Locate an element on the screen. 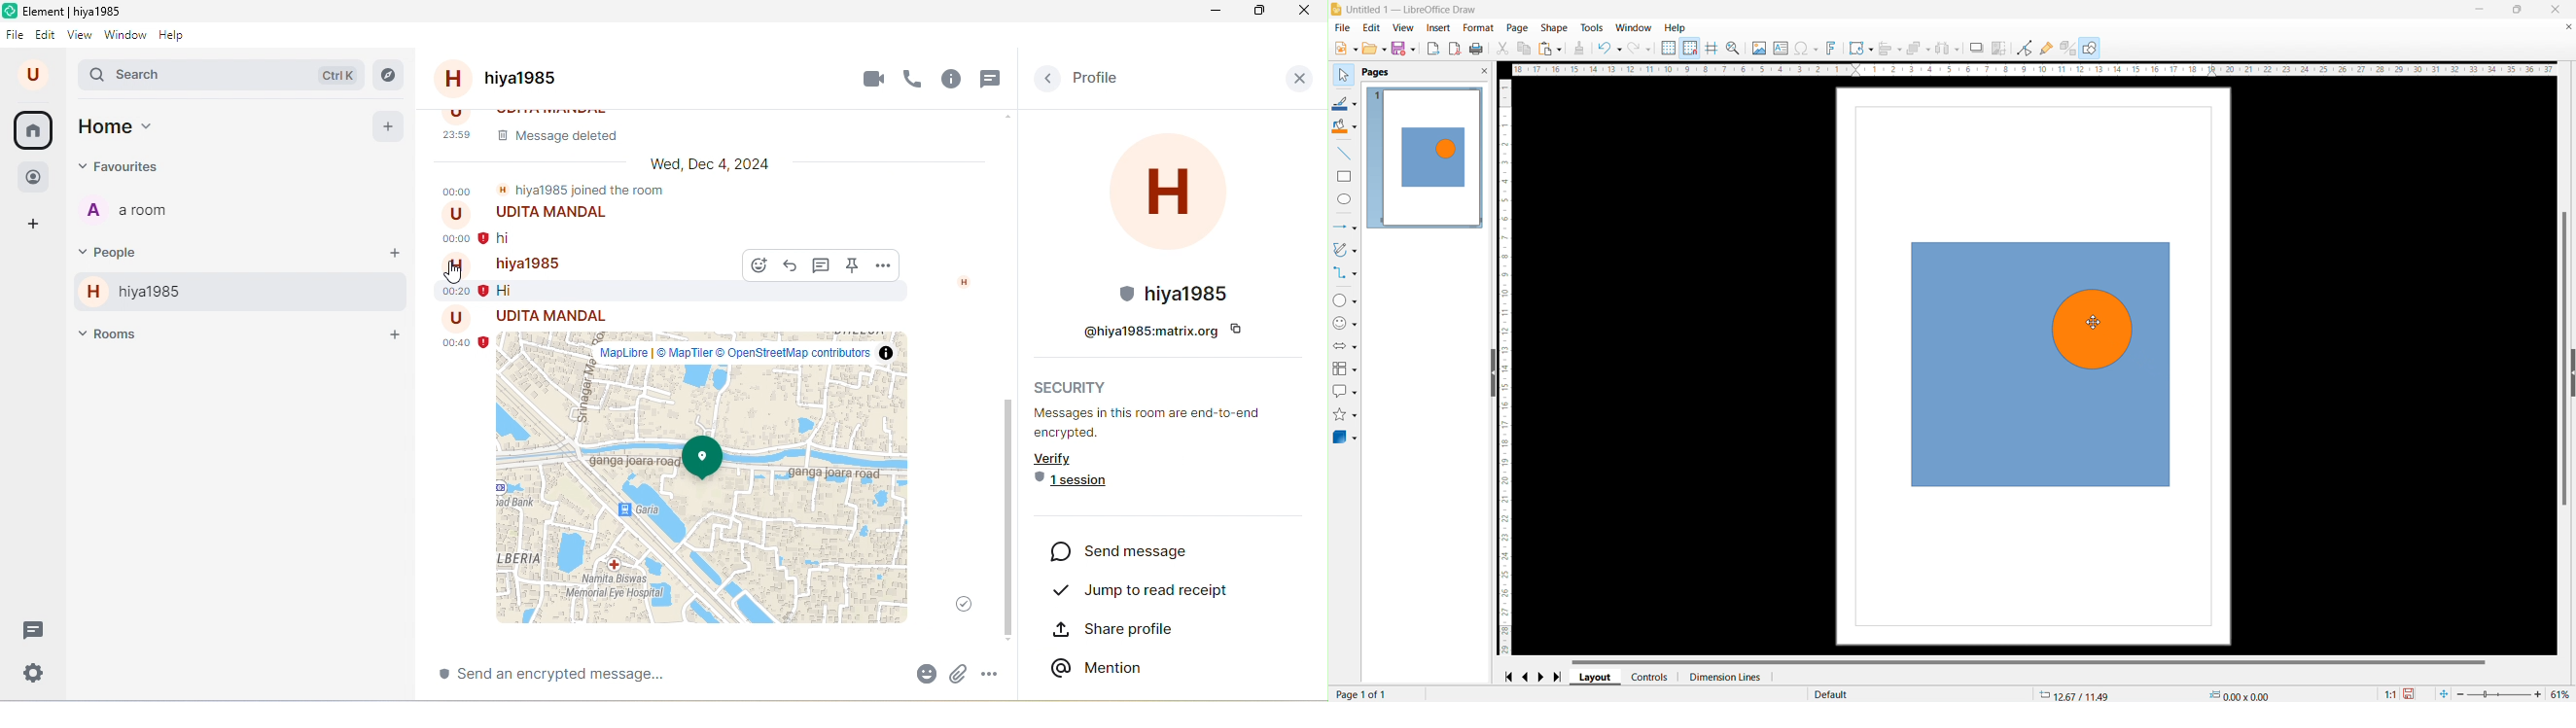  a room is located at coordinates (137, 212).